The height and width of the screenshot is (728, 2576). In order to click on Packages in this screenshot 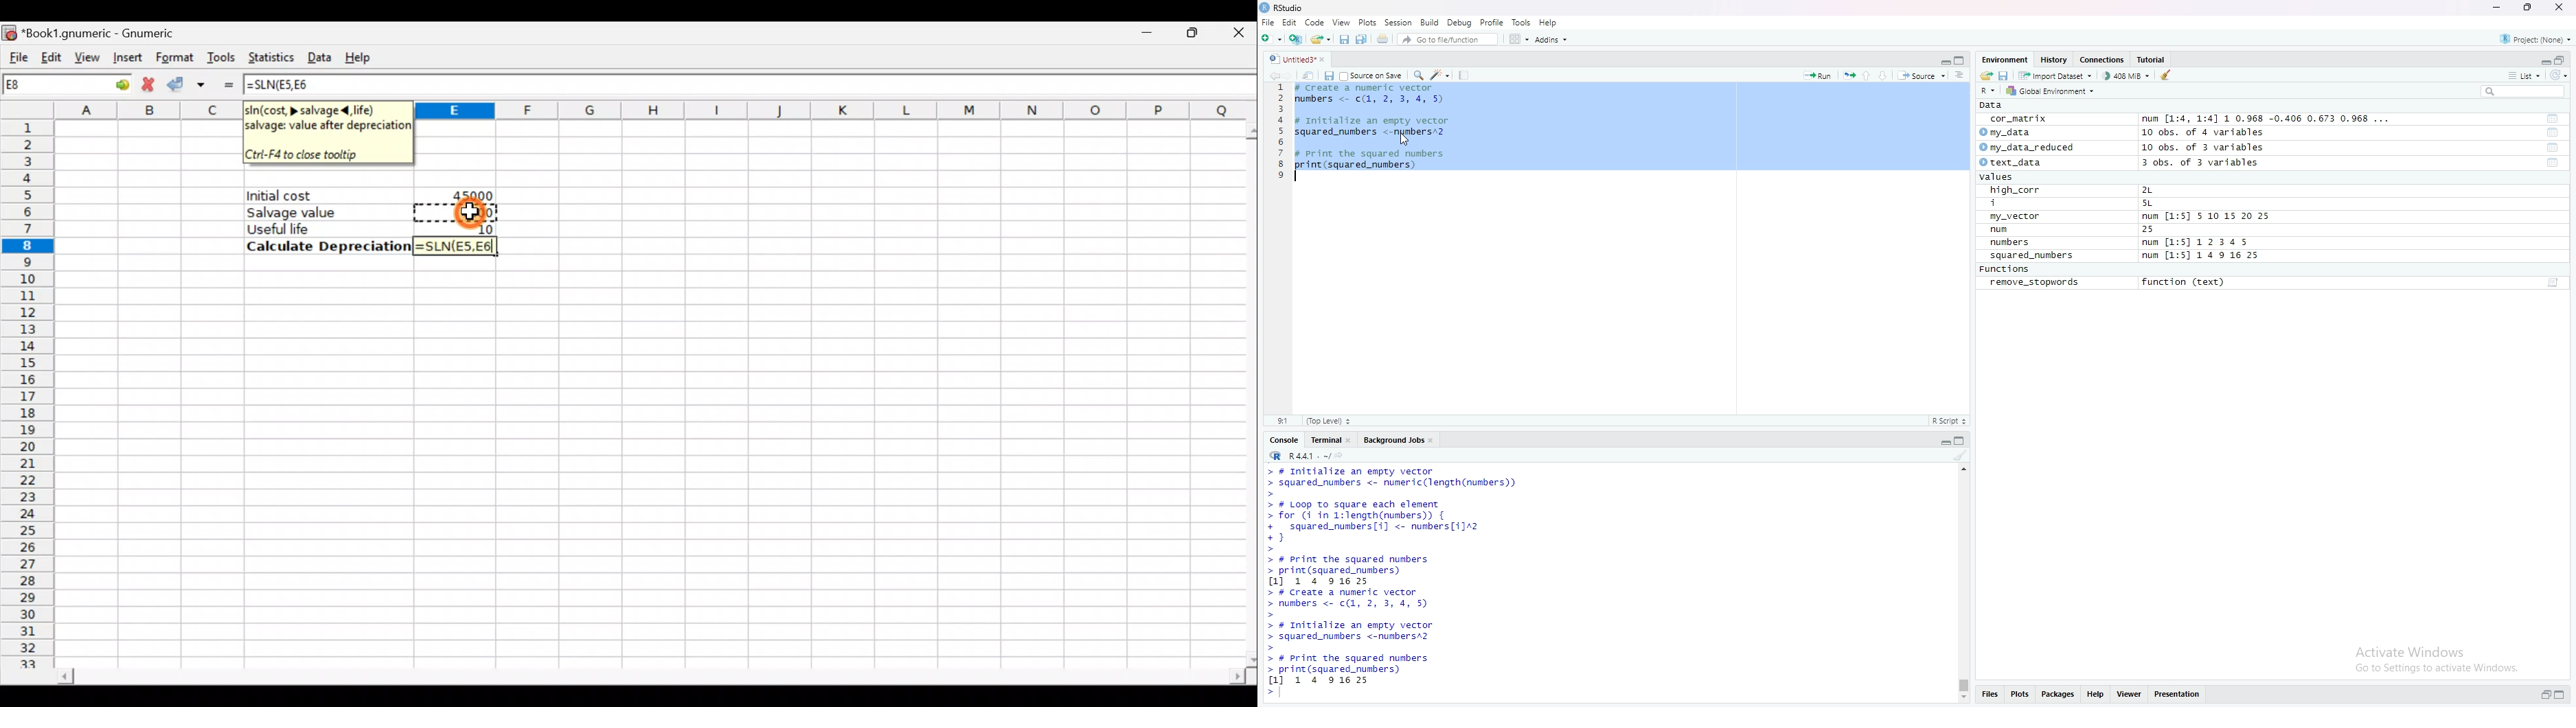, I will do `click(2059, 695)`.